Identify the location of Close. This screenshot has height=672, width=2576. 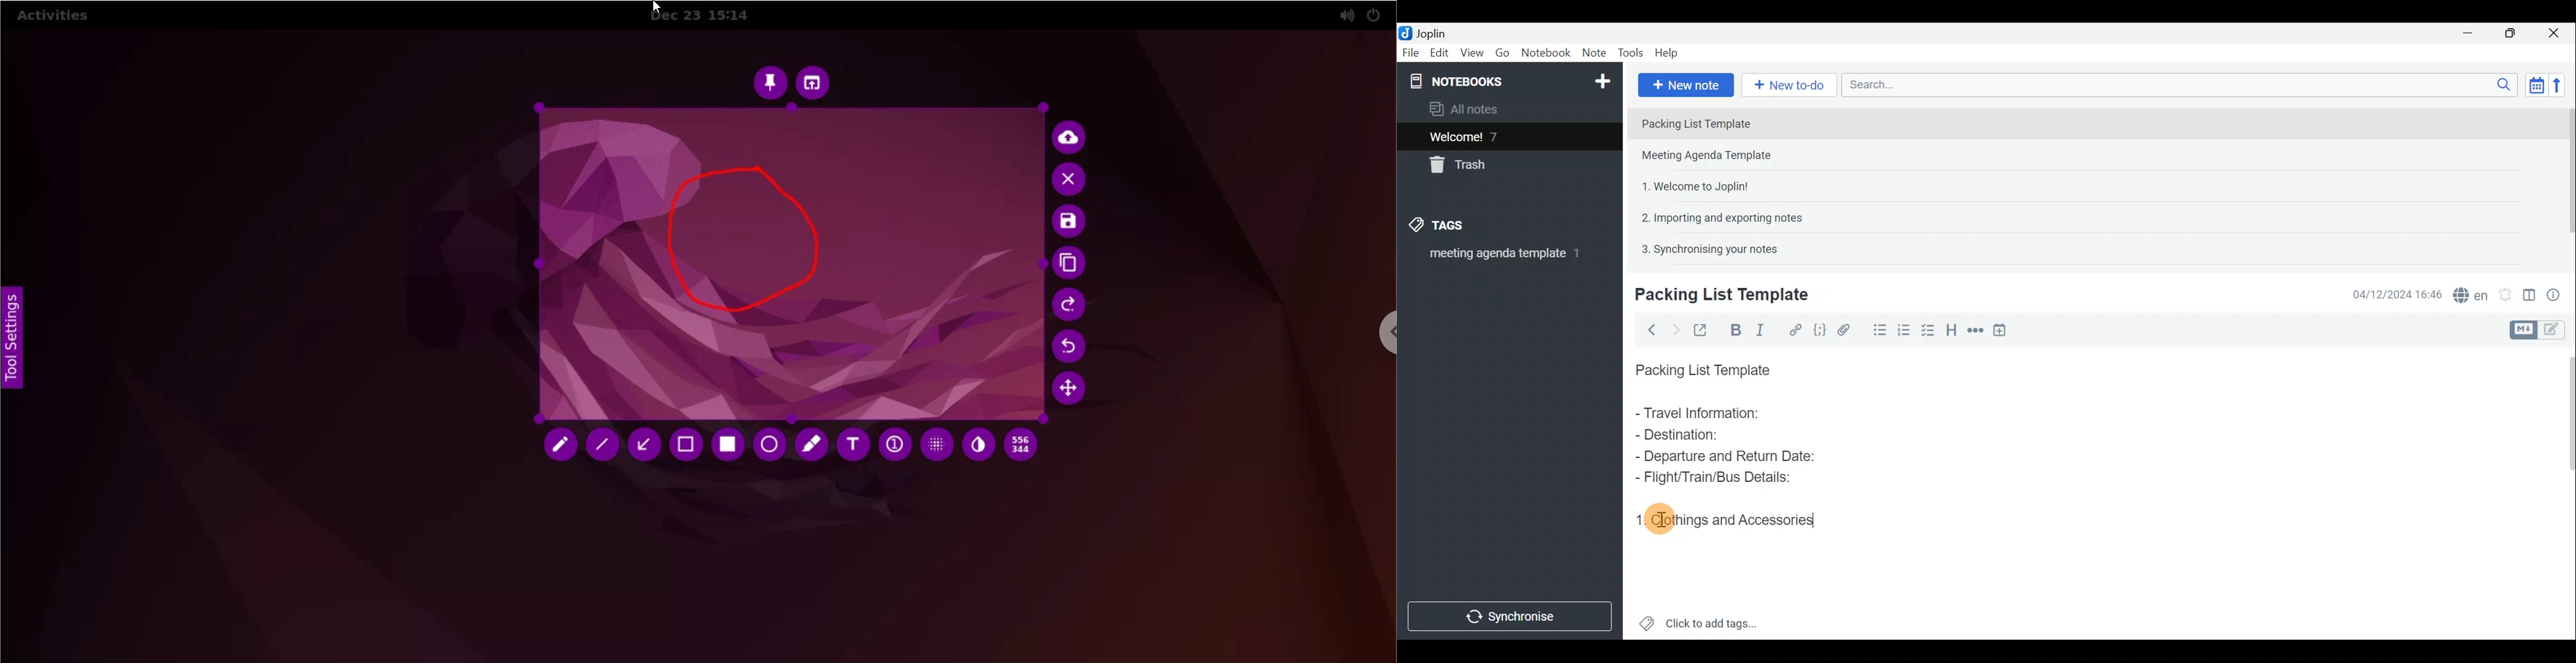
(2558, 33).